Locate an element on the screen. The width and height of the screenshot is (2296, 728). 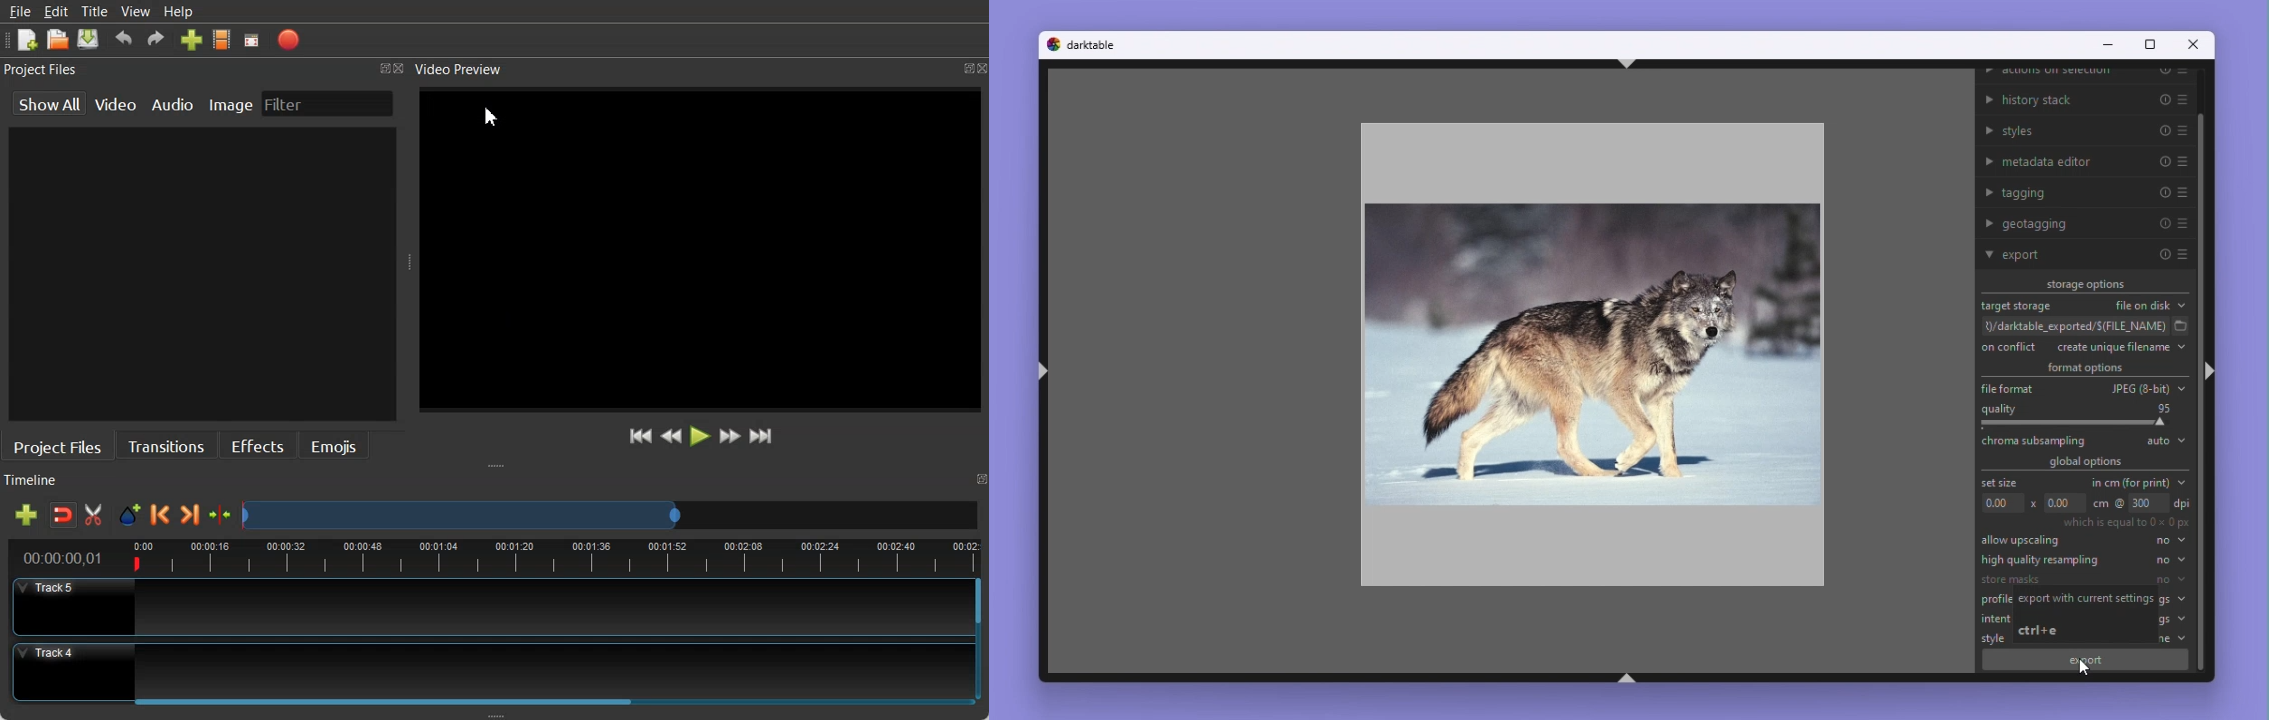
Open Project is located at coordinates (58, 41).